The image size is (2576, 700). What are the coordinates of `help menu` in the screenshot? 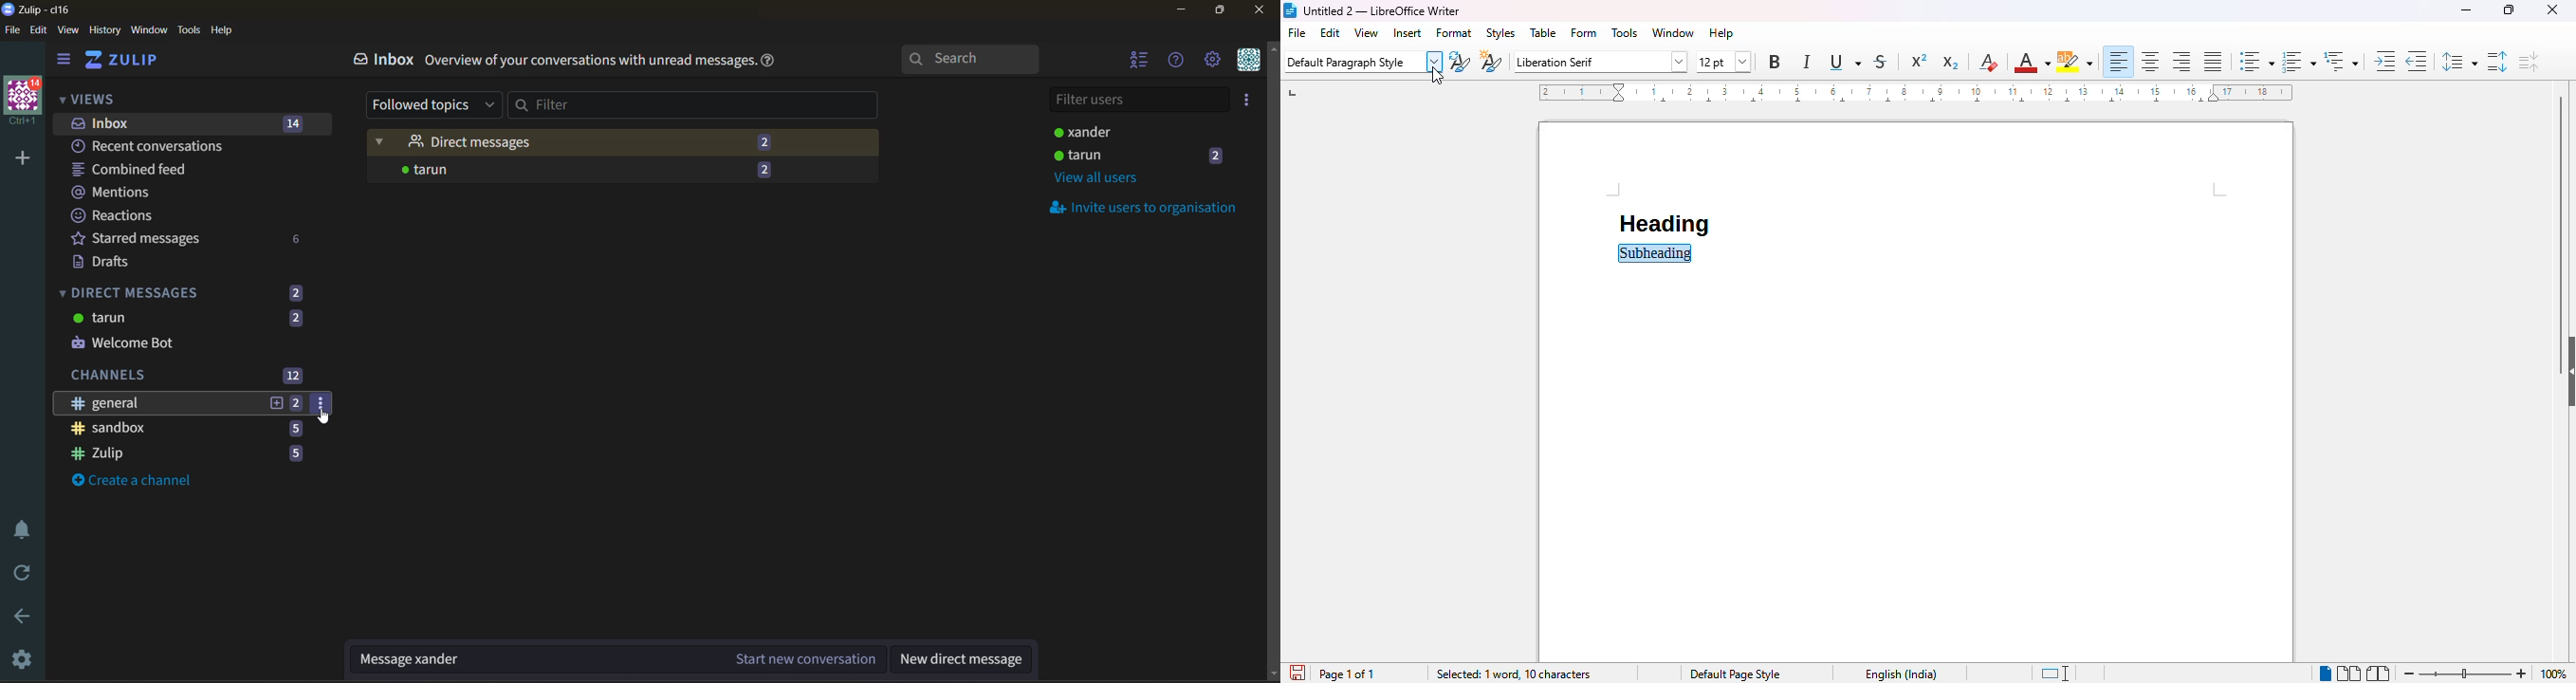 It's located at (1178, 59).